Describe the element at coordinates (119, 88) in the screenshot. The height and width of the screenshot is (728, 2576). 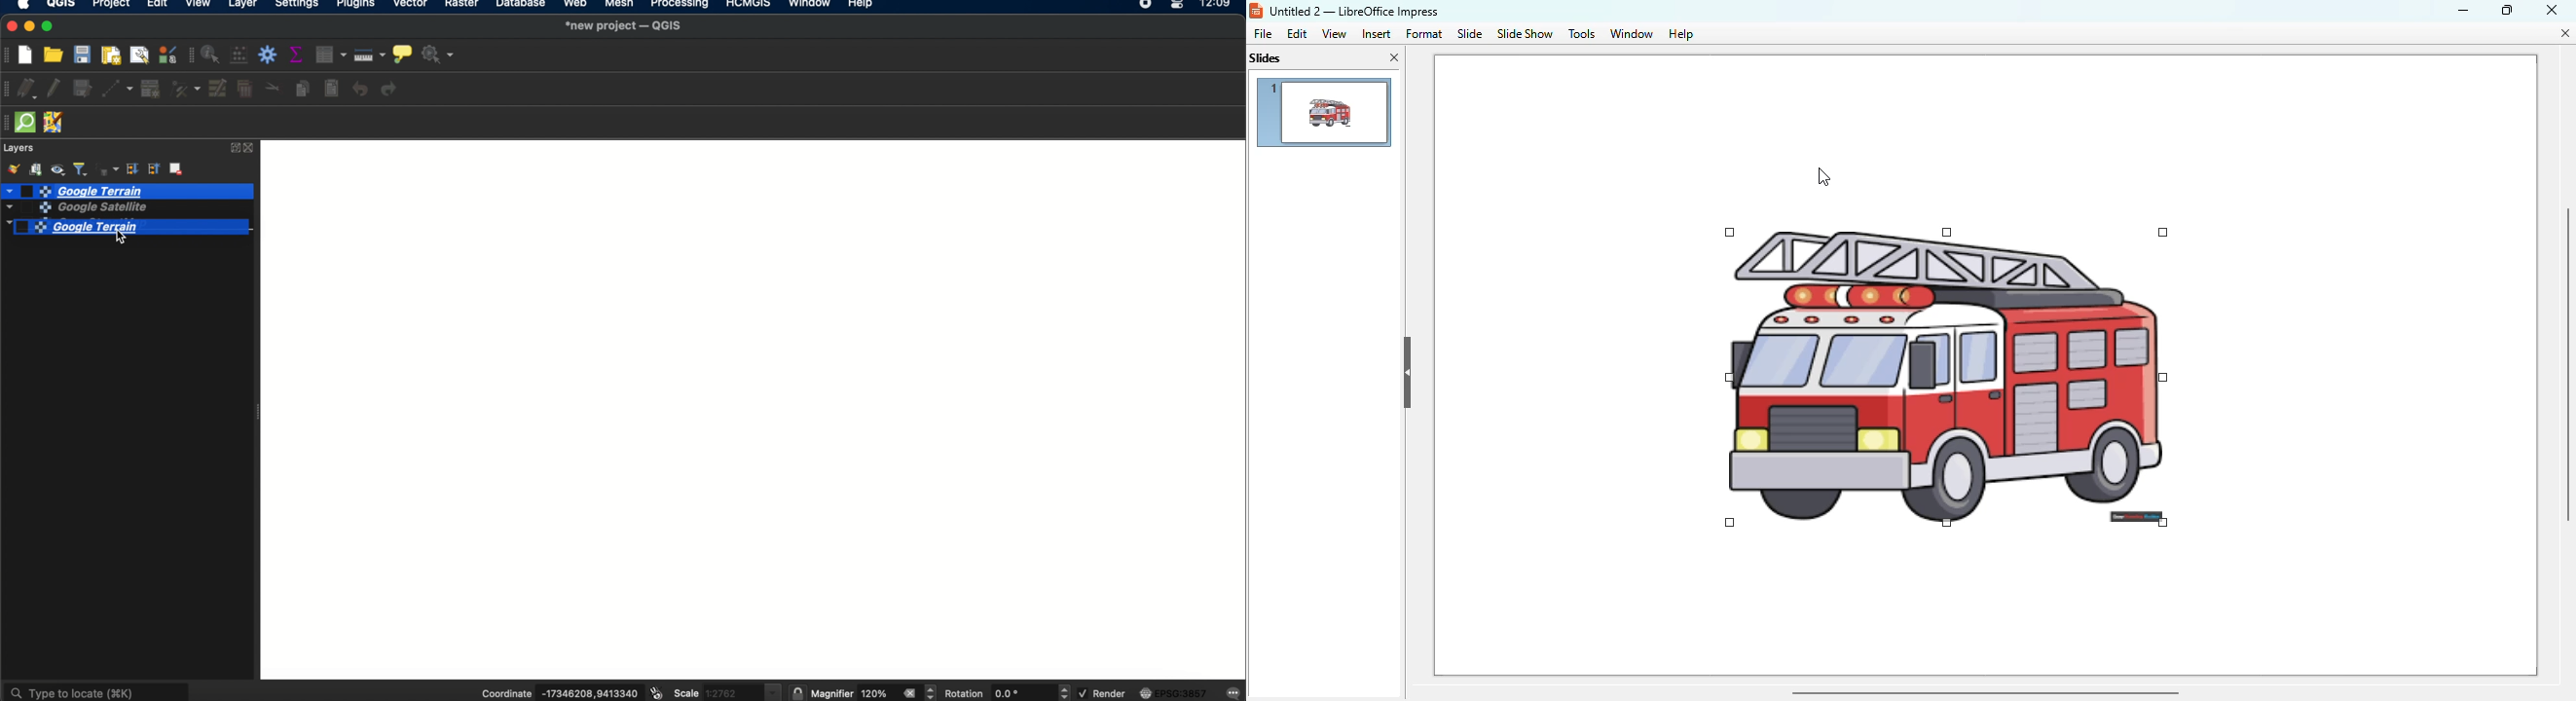
I see `digitize with segment` at that location.